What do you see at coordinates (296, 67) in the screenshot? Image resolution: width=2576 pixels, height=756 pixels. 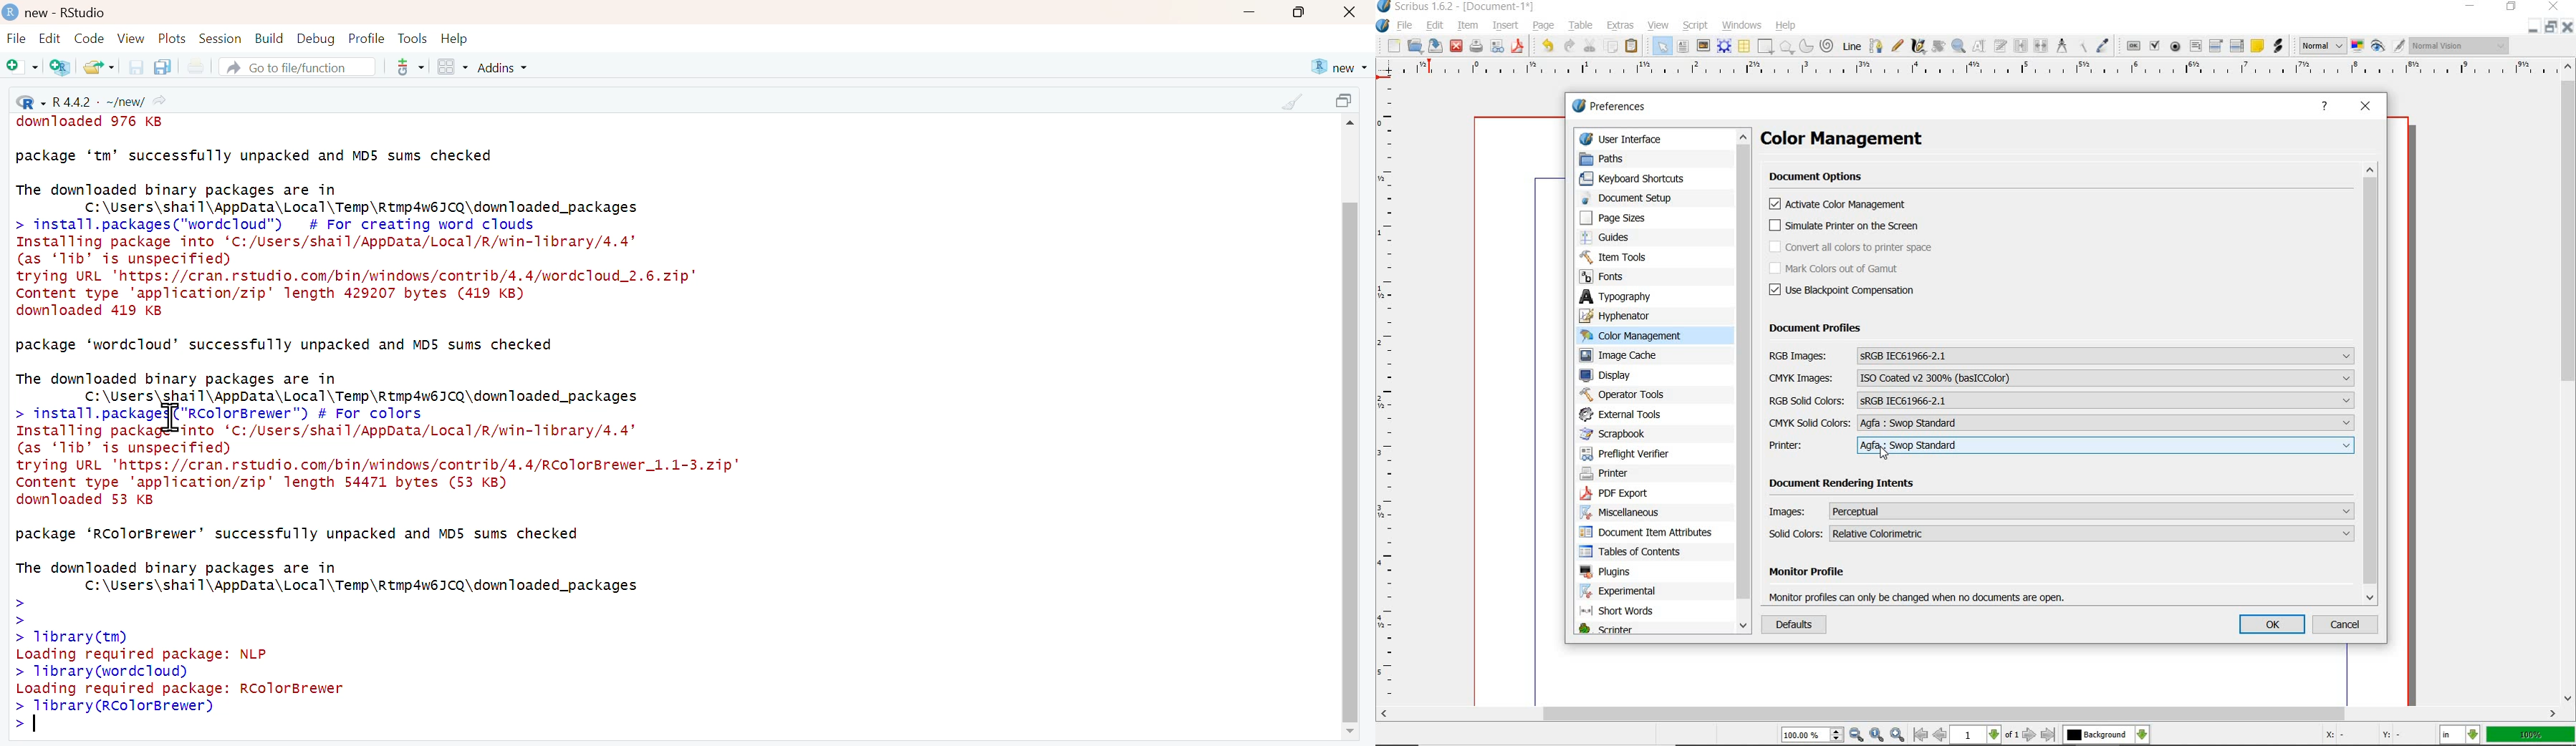 I see `Go to file/function` at bounding box center [296, 67].